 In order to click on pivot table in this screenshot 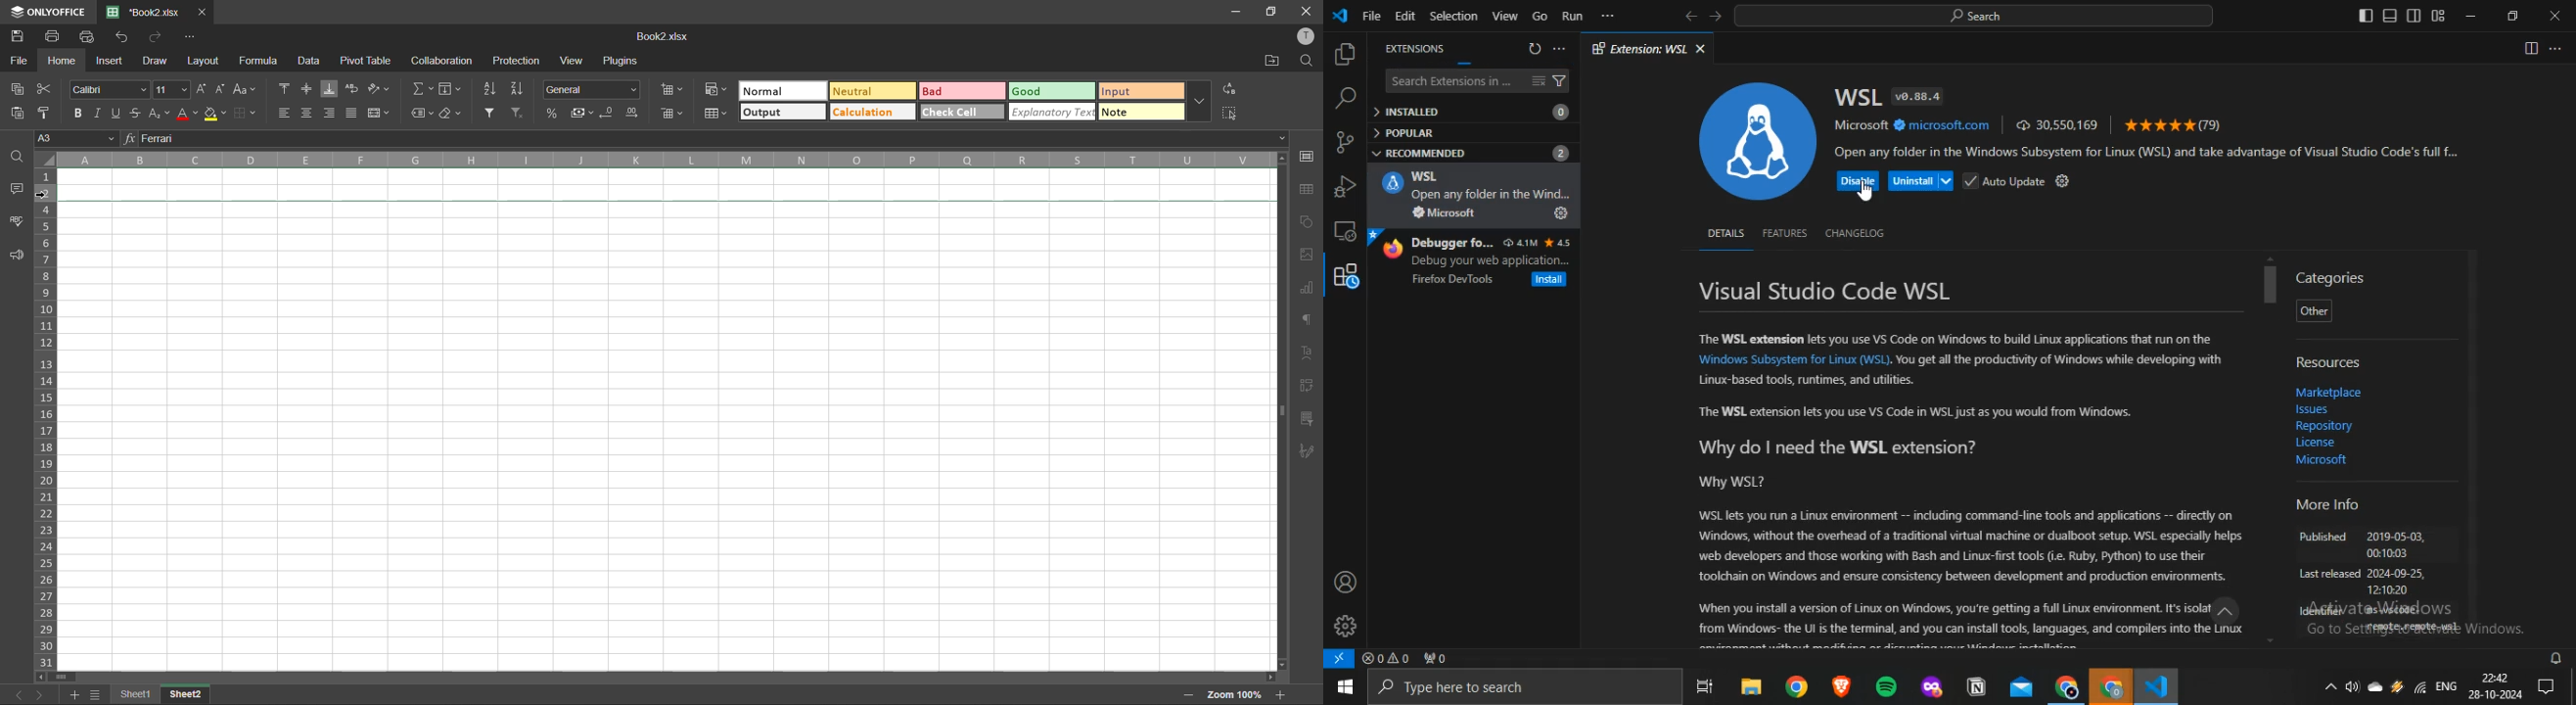, I will do `click(1307, 386)`.